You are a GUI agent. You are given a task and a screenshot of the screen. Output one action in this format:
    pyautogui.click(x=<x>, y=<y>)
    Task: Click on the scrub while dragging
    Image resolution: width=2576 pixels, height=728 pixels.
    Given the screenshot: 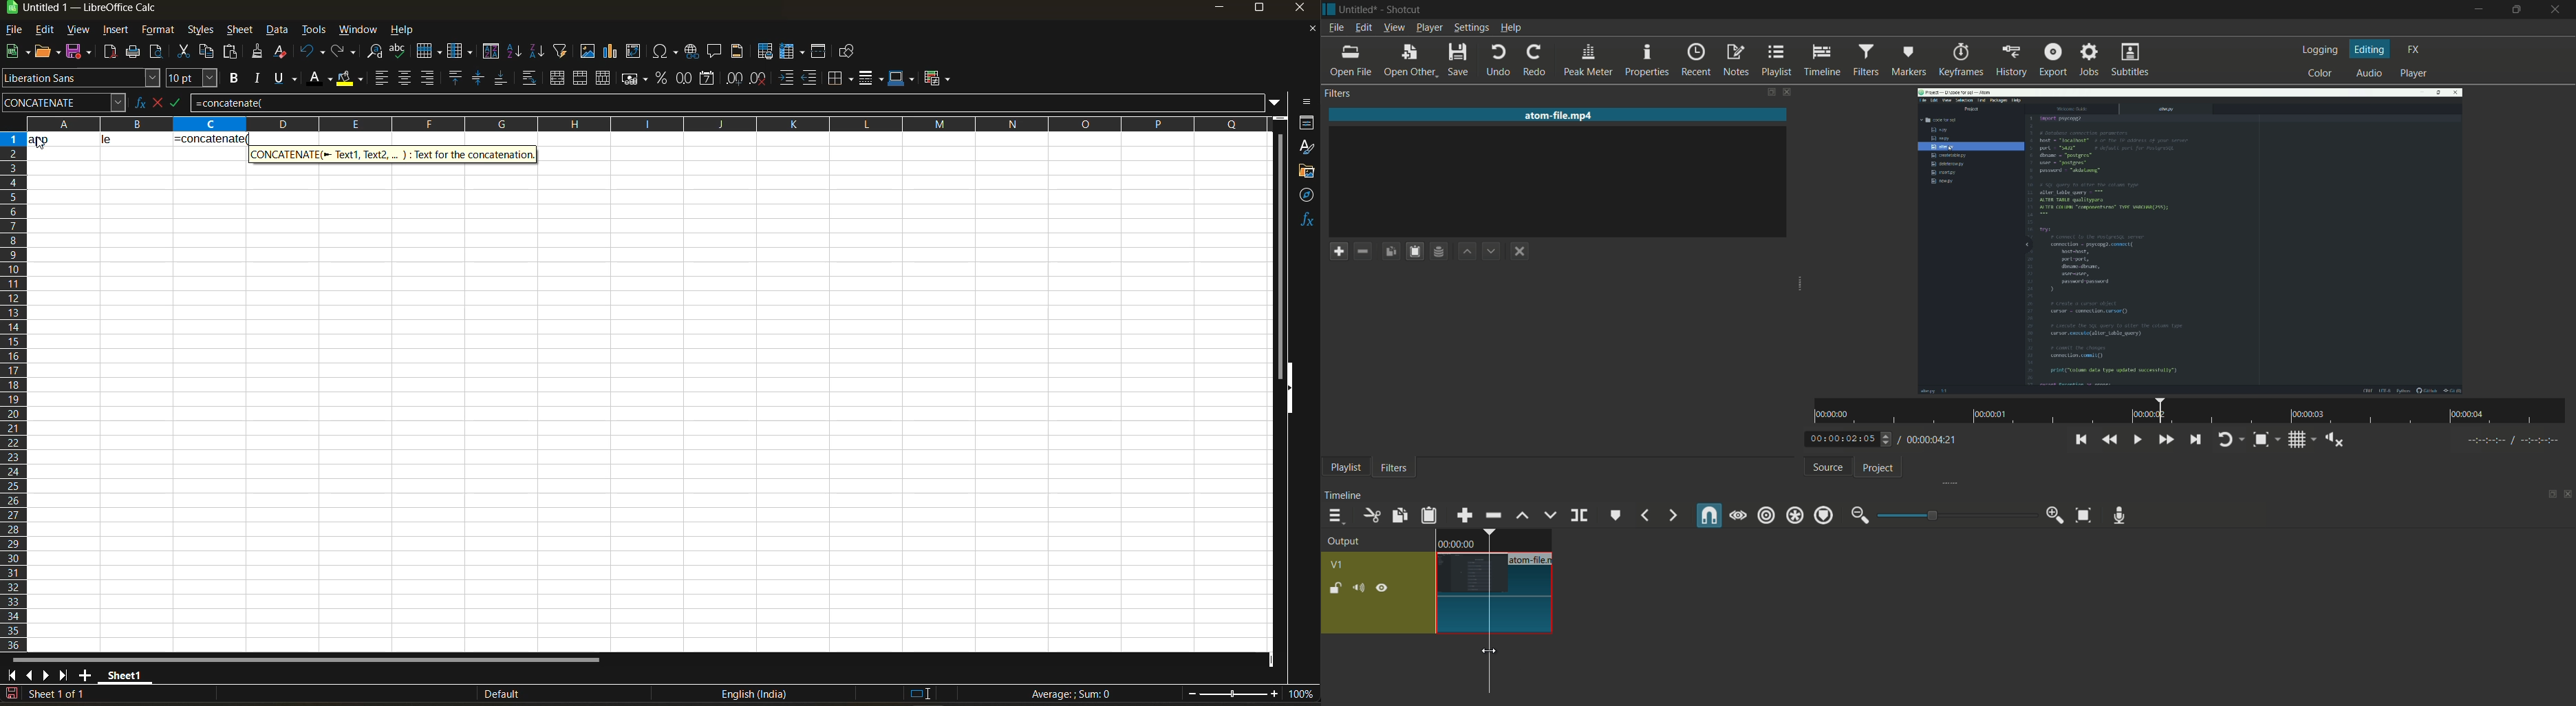 What is the action you would take?
    pyautogui.click(x=1737, y=516)
    